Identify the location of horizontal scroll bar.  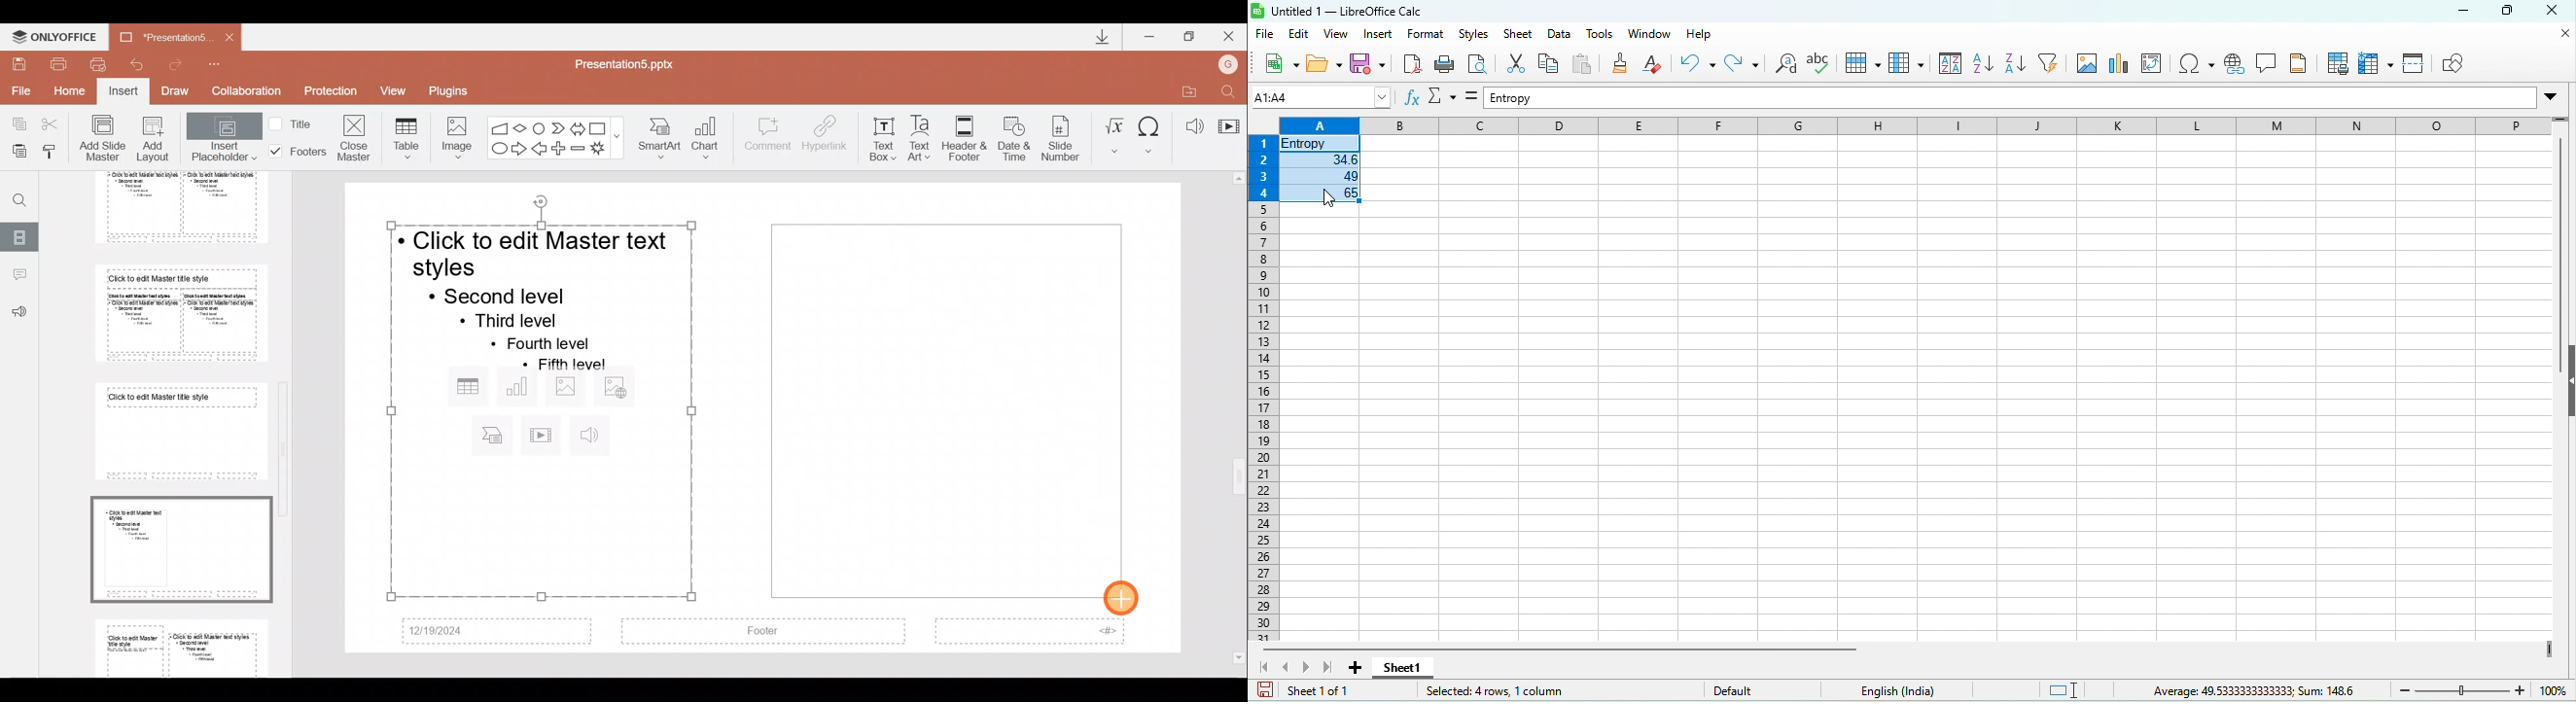
(1557, 649).